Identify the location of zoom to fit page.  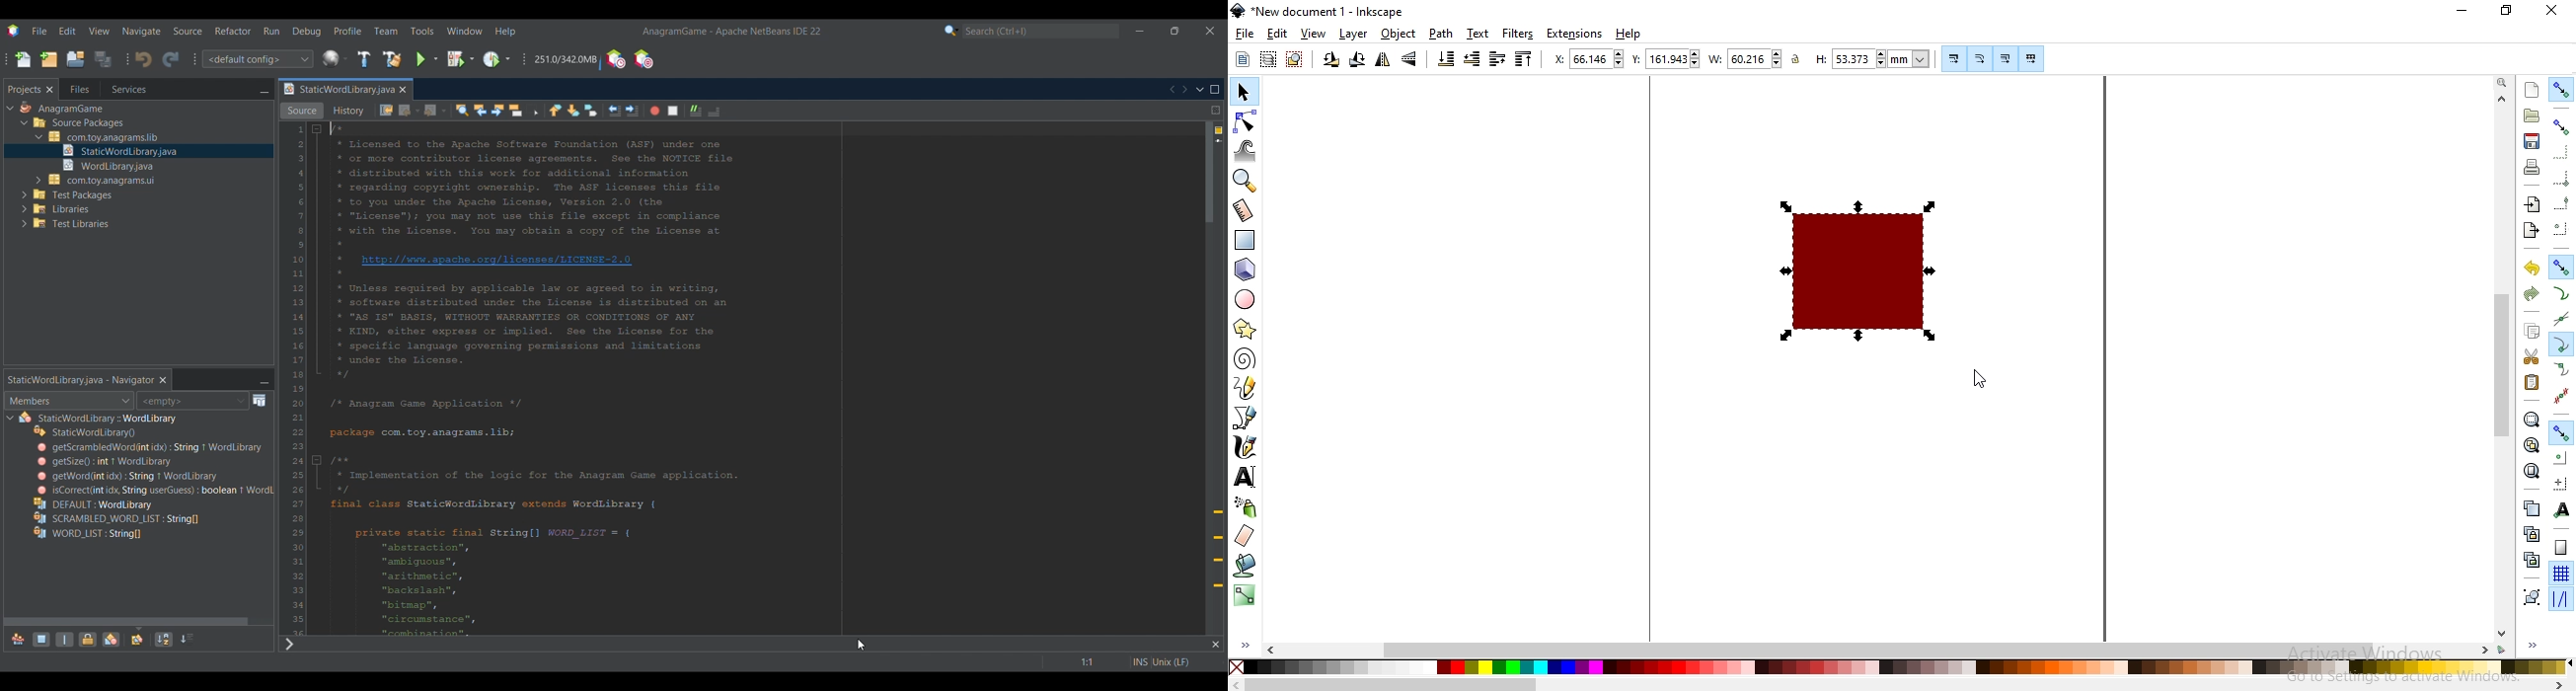
(2531, 471).